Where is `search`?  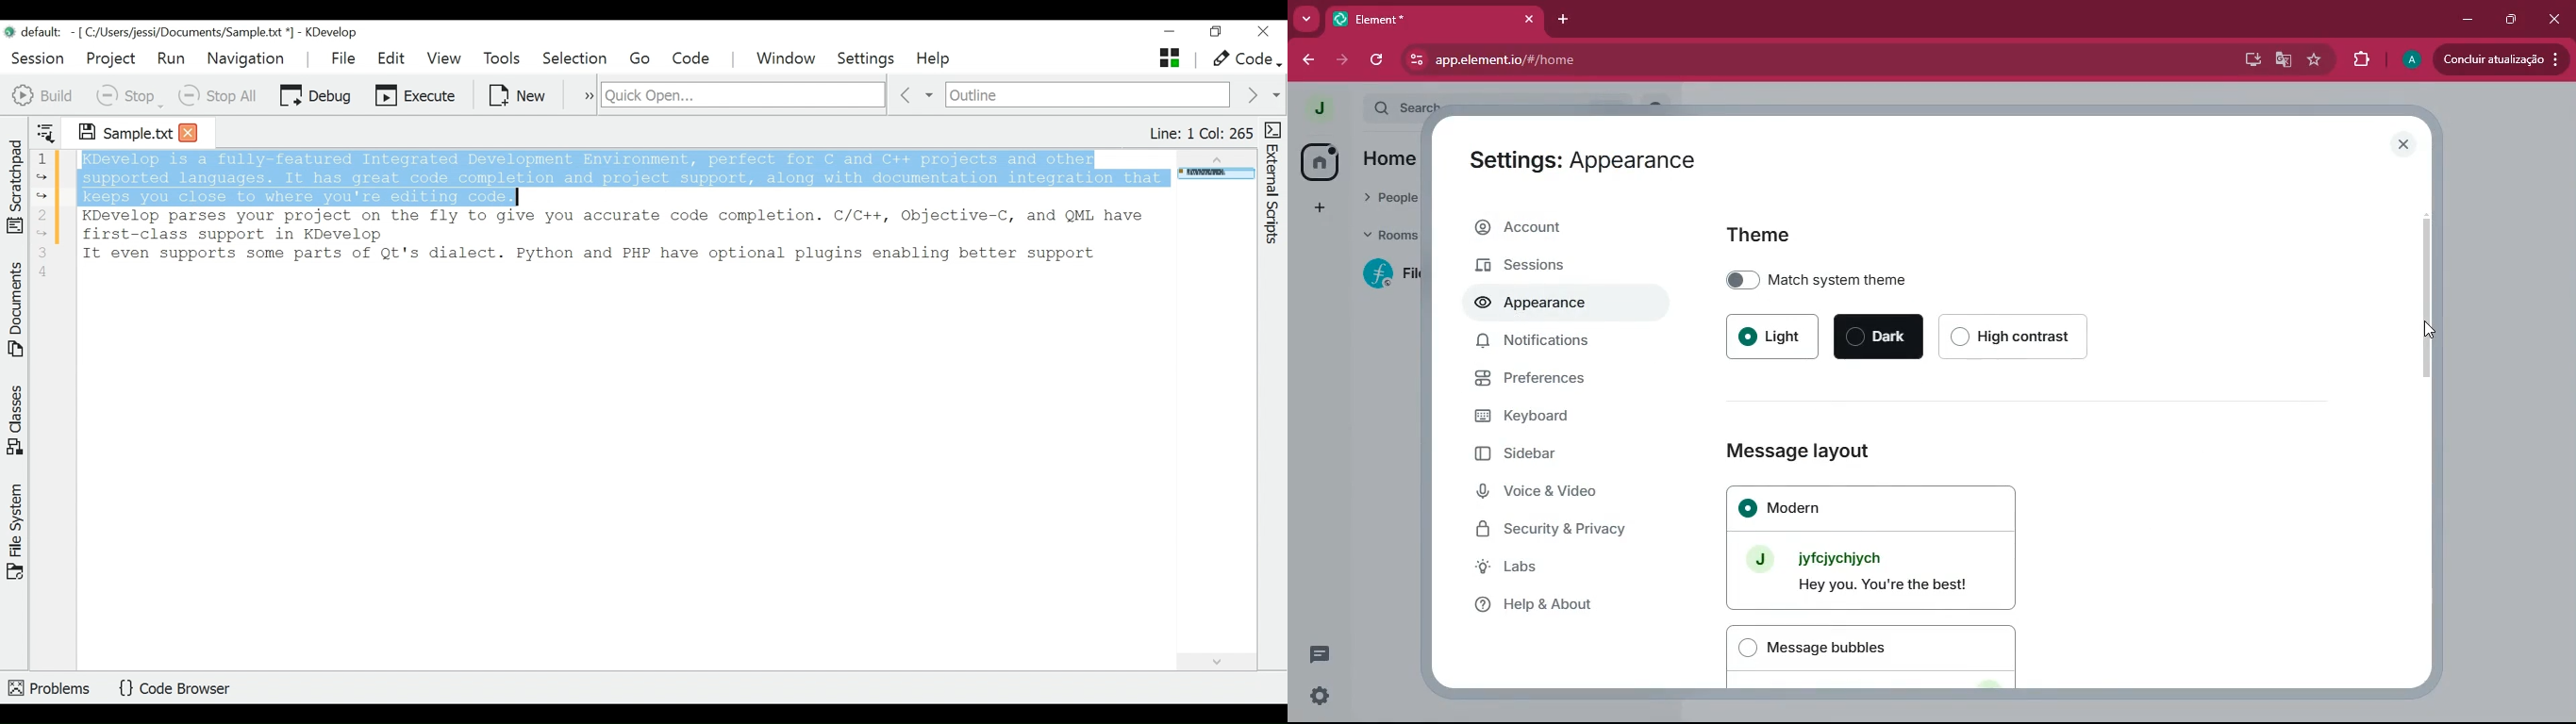 search is located at coordinates (1407, 107).